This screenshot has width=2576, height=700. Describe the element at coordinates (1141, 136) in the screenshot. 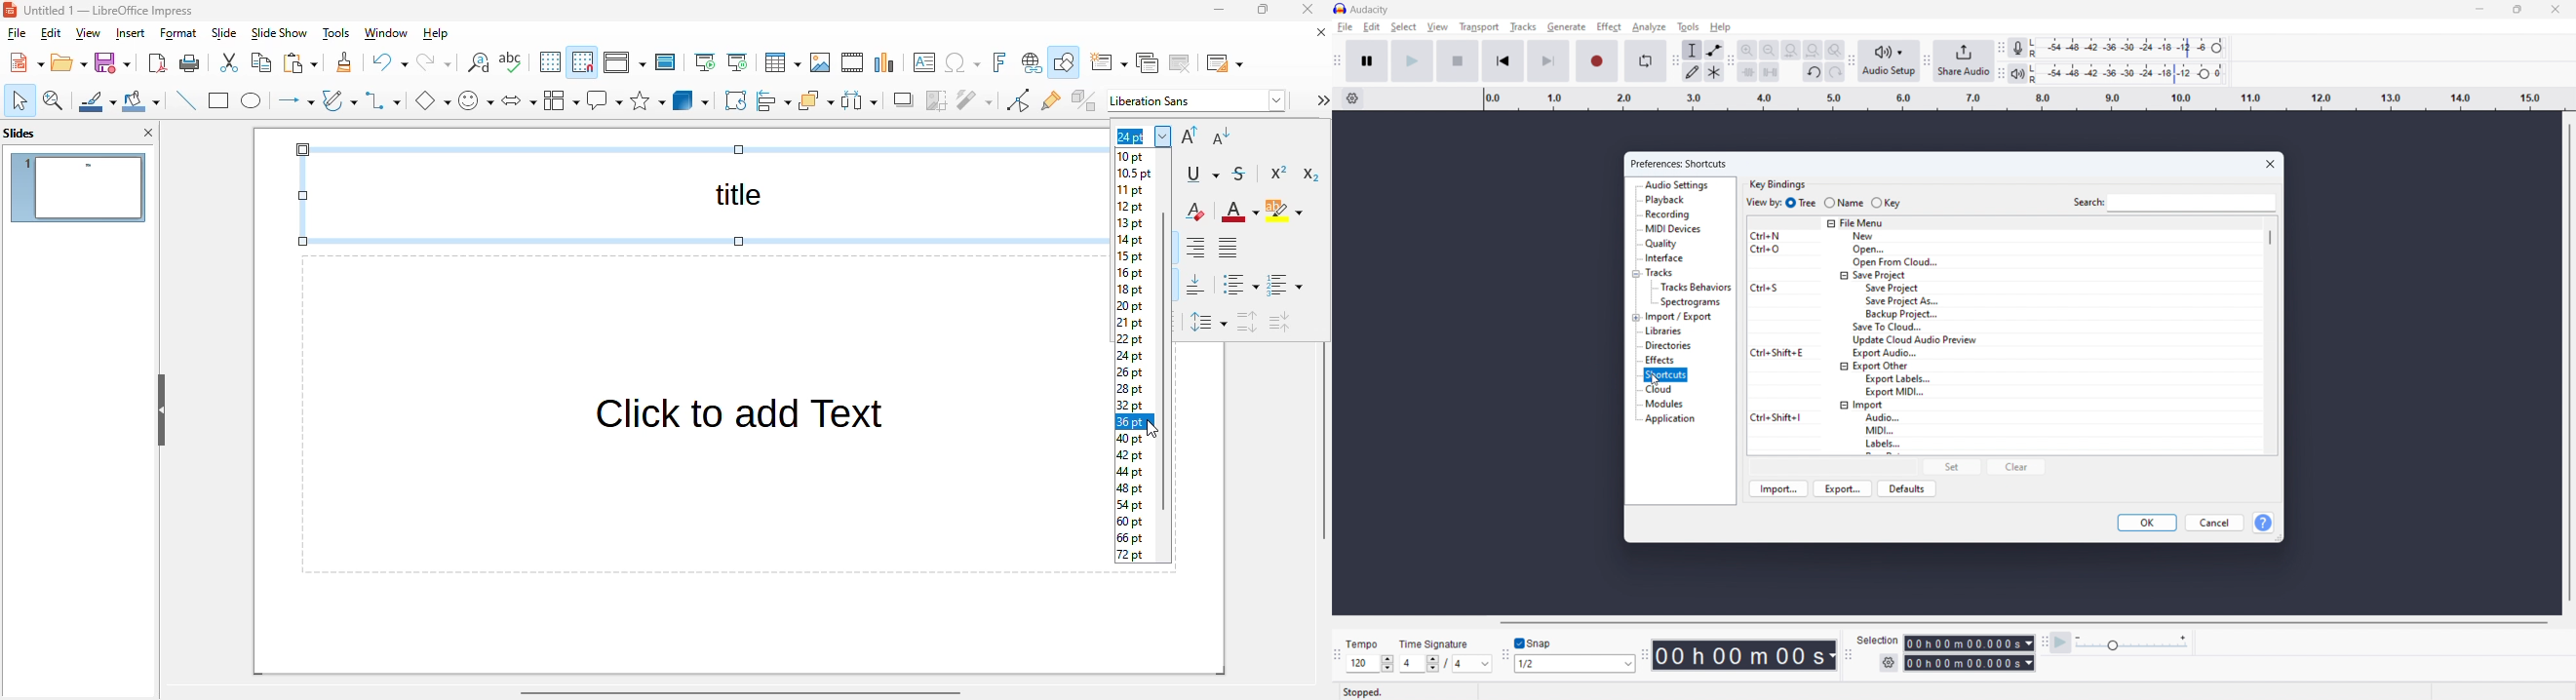

I see `24 pt` at that location.